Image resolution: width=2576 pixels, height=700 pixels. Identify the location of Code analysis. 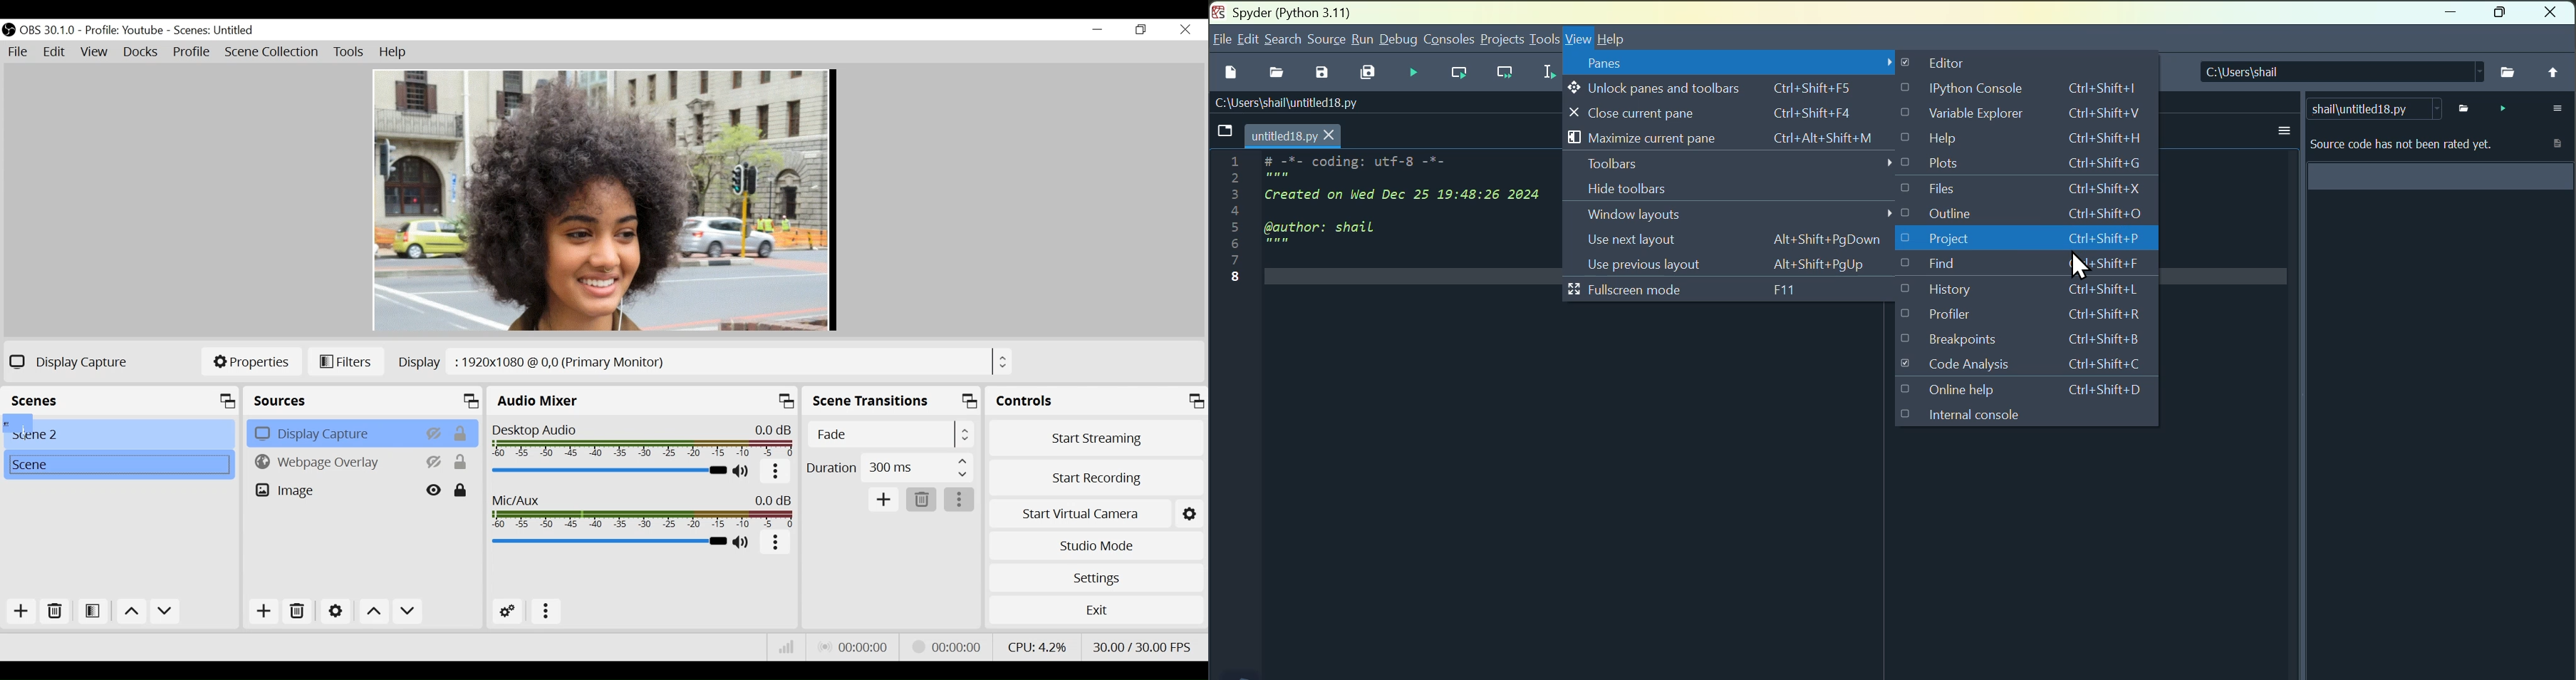
(2018, 366).